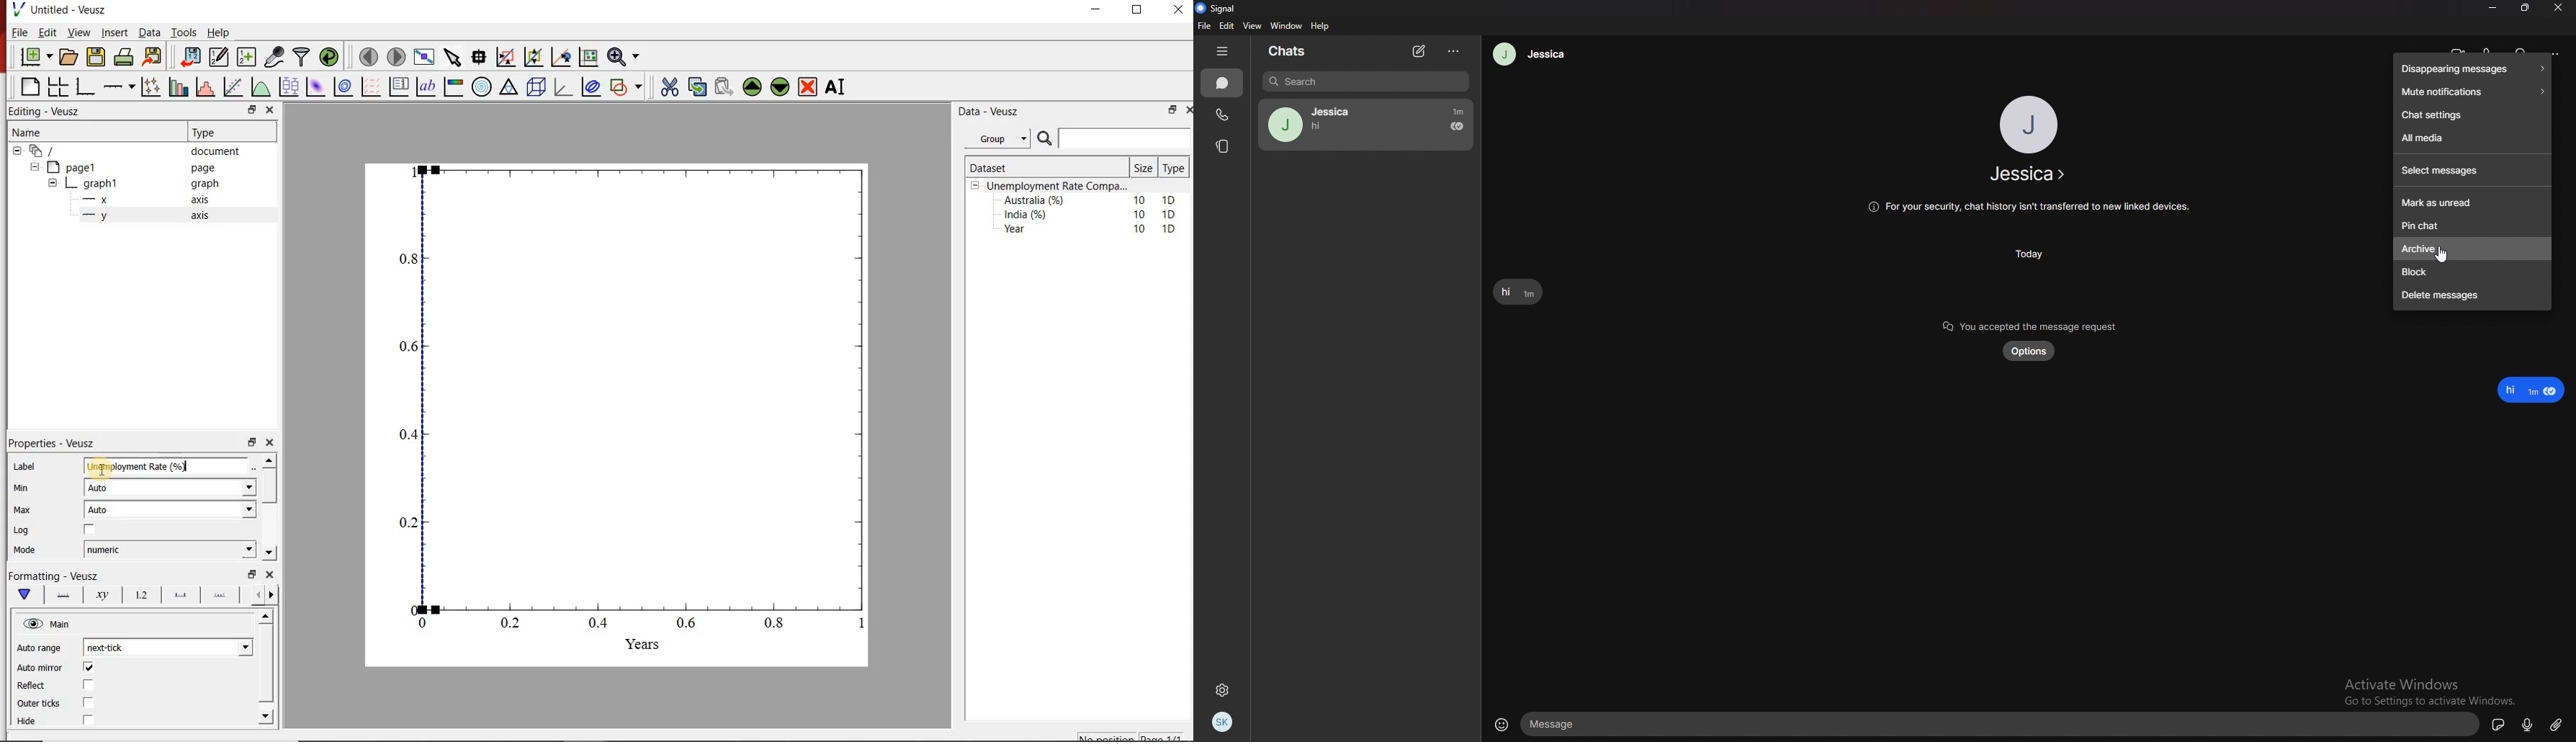 The image size is (2576, 756). What do you see at coordinates (618, 415) in the screenshot?
I see `graph chart` at bounding box center [618, 415].